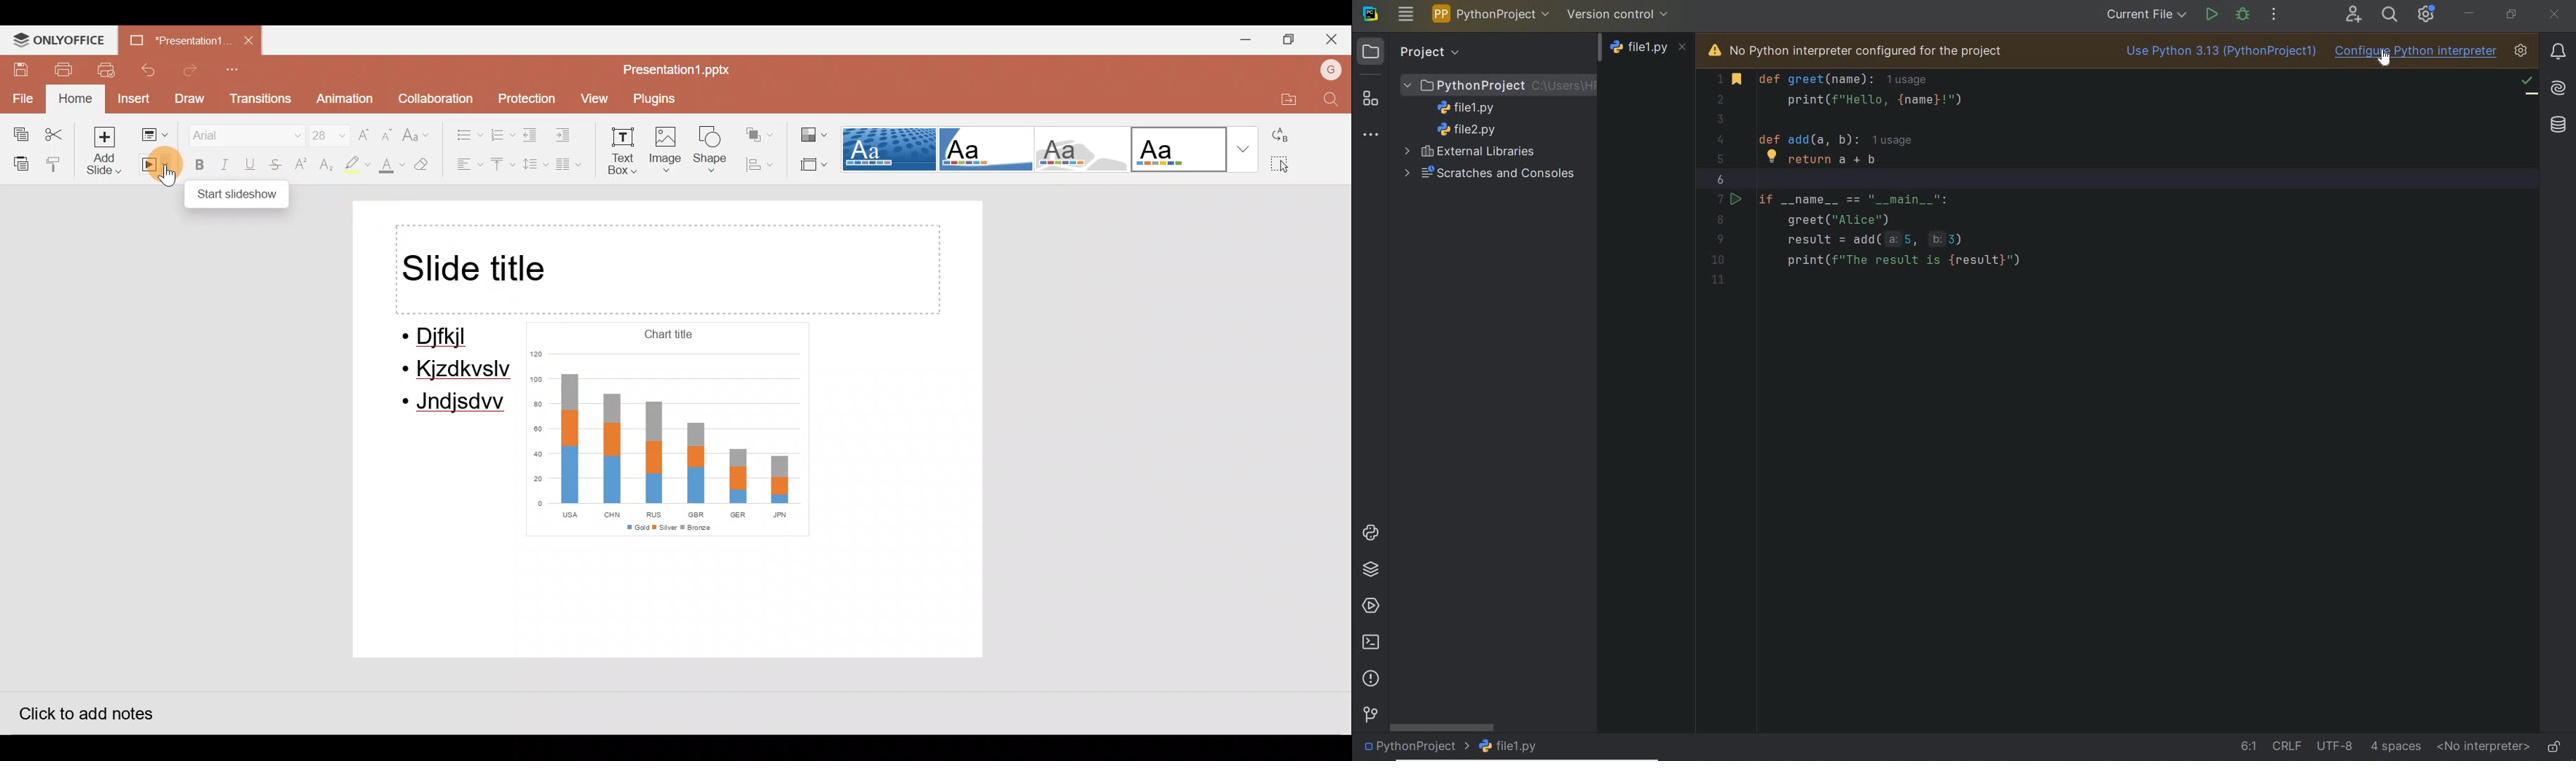 The height and width of the screenshot is (784, 2576). What do you see at coordinates (530, 135) in the screenshot?
I see `Decrease indent` at bounding box center [530, 135].